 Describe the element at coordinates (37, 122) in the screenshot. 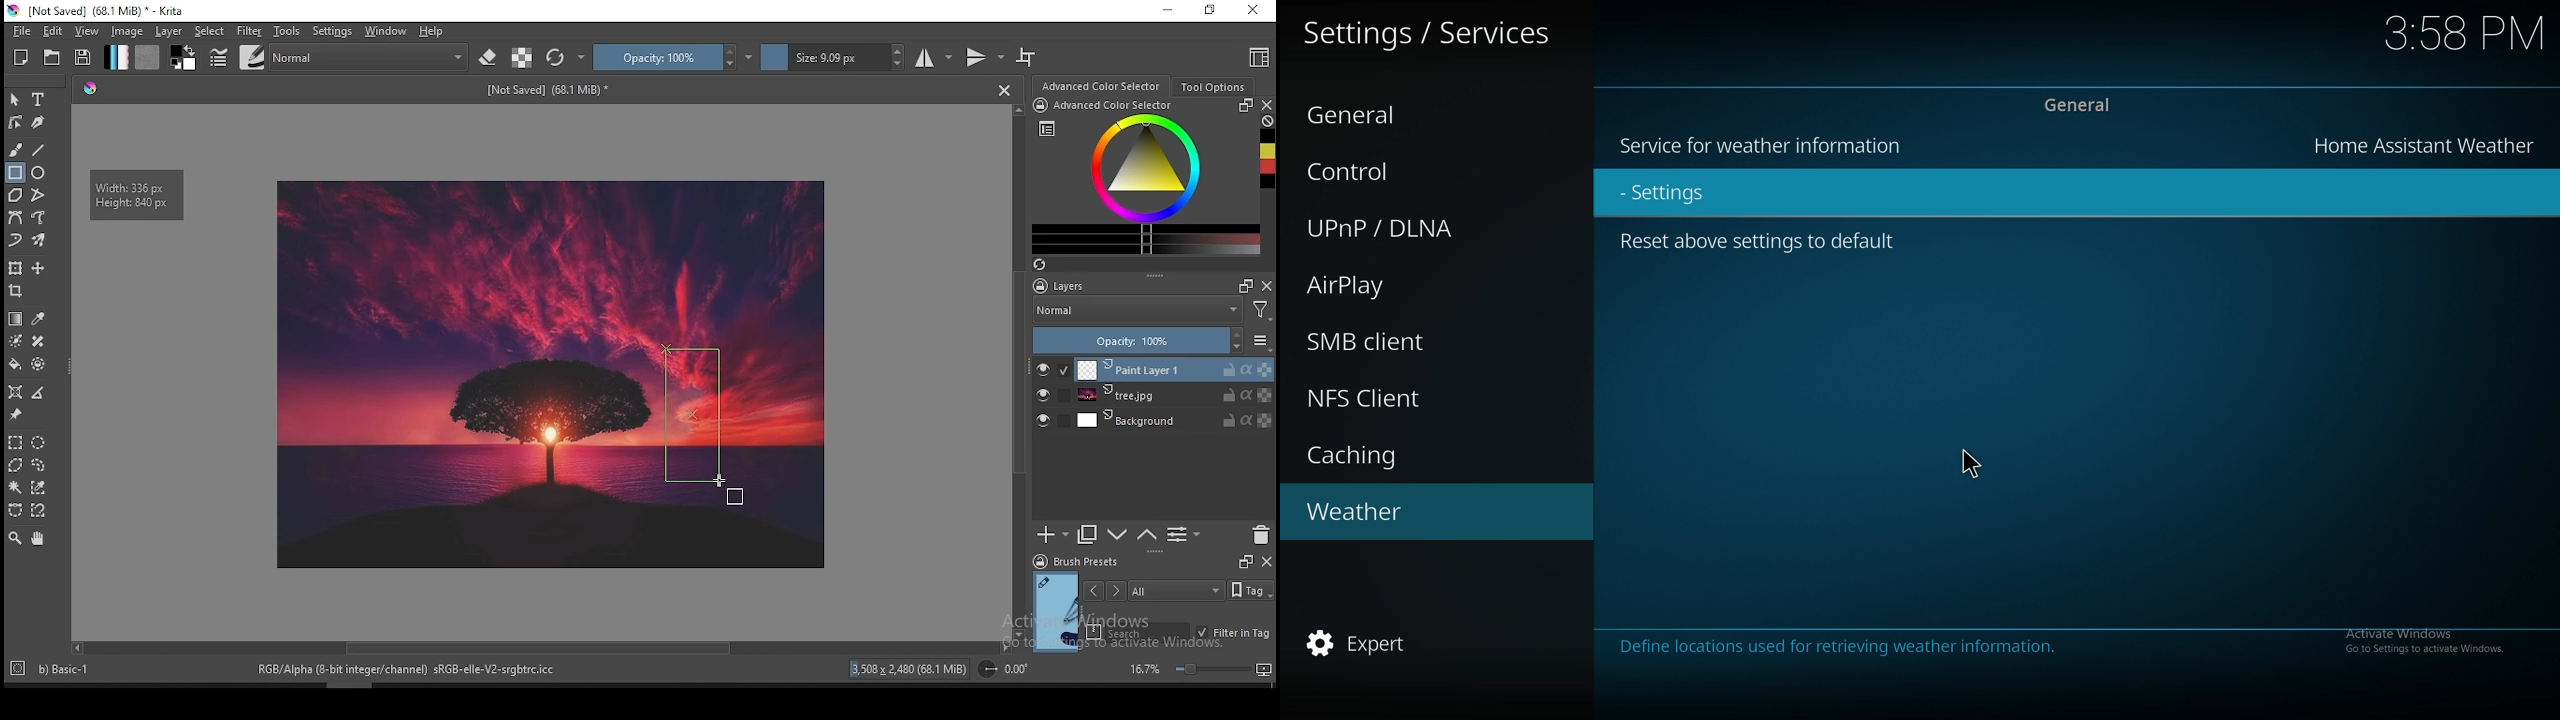

I see `calligraphy` at that location.